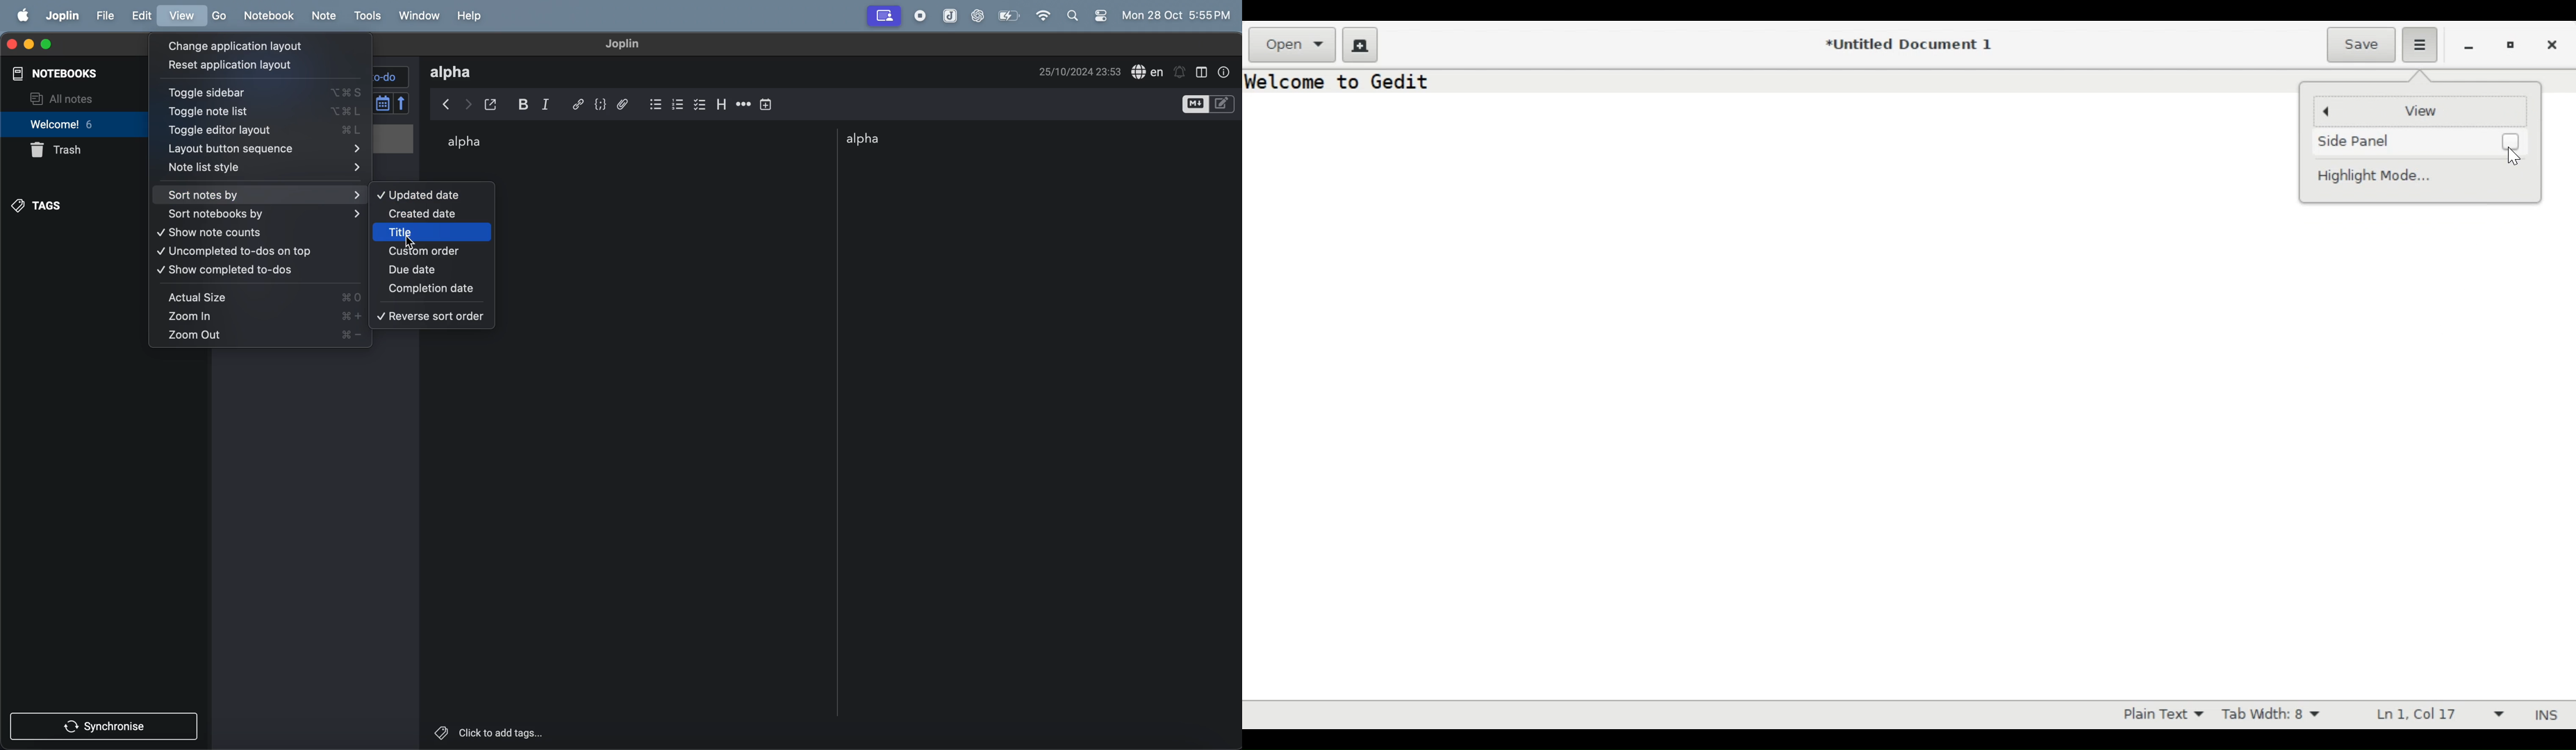 This screenshot has width=2576, height=756. Describe the element at coordinates (977, 16) in the screenshot. I see `chatgpt` at that location.